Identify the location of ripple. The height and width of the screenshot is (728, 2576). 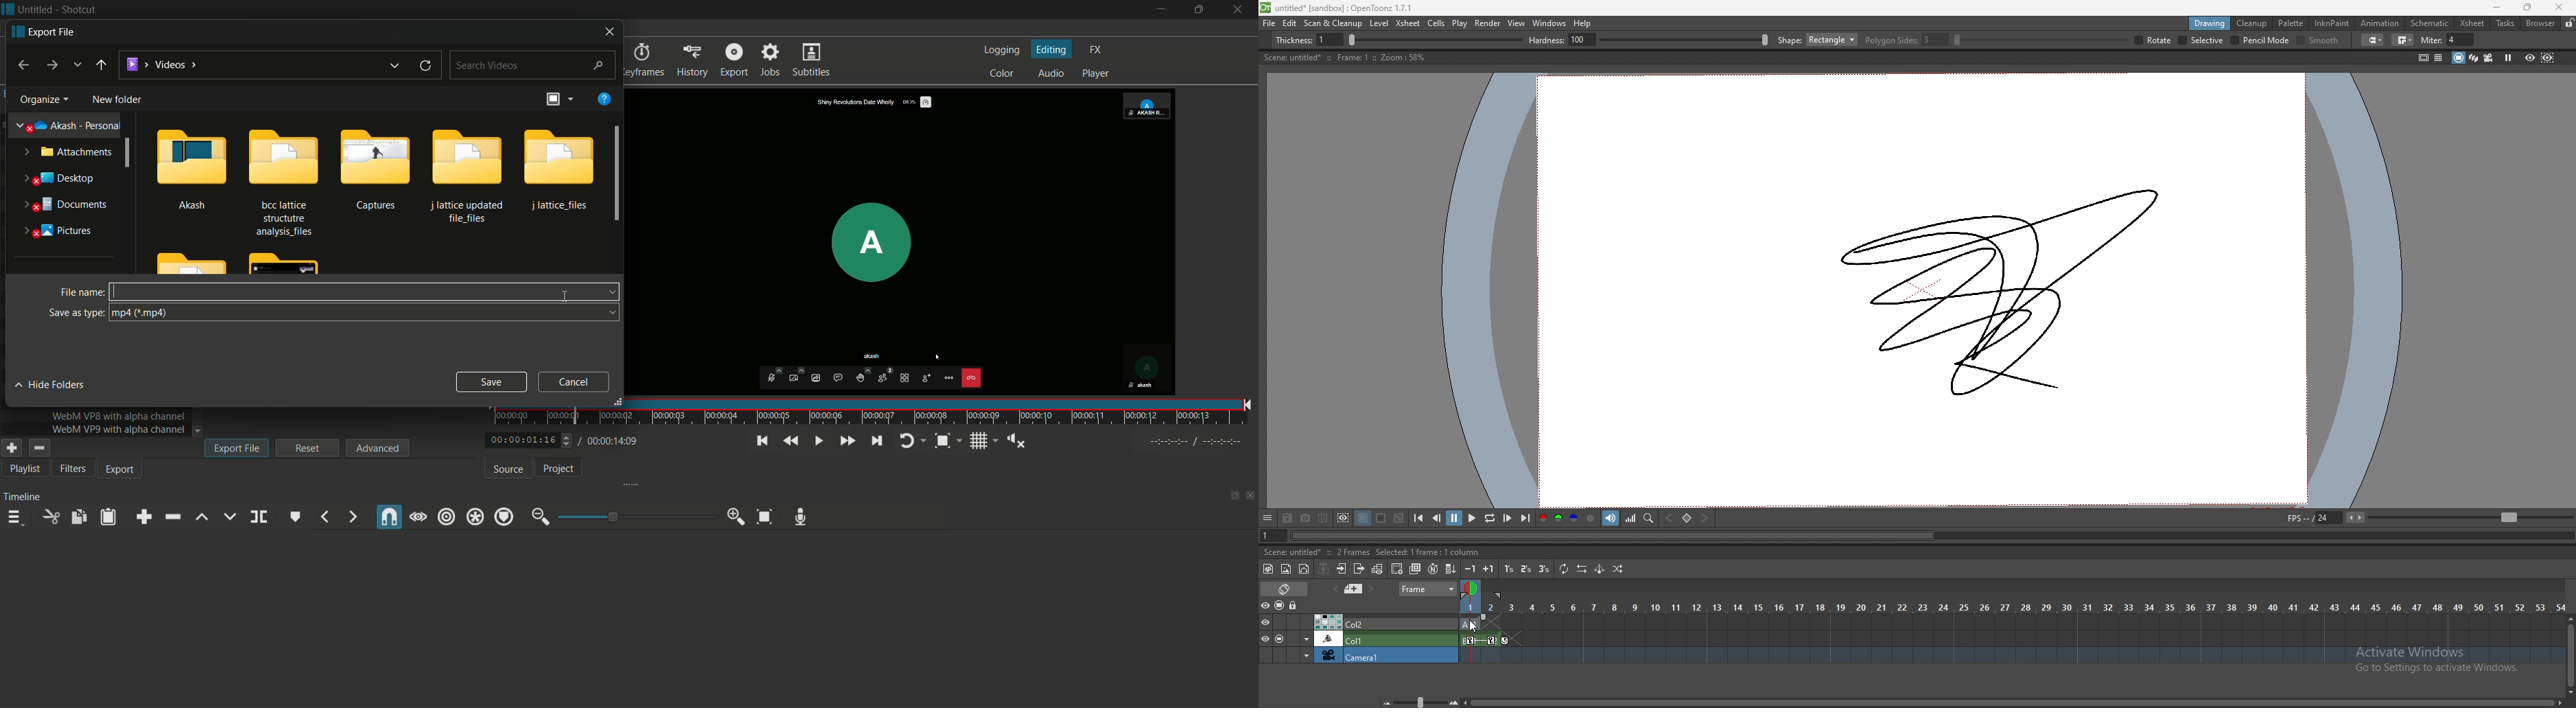
(448, 516).